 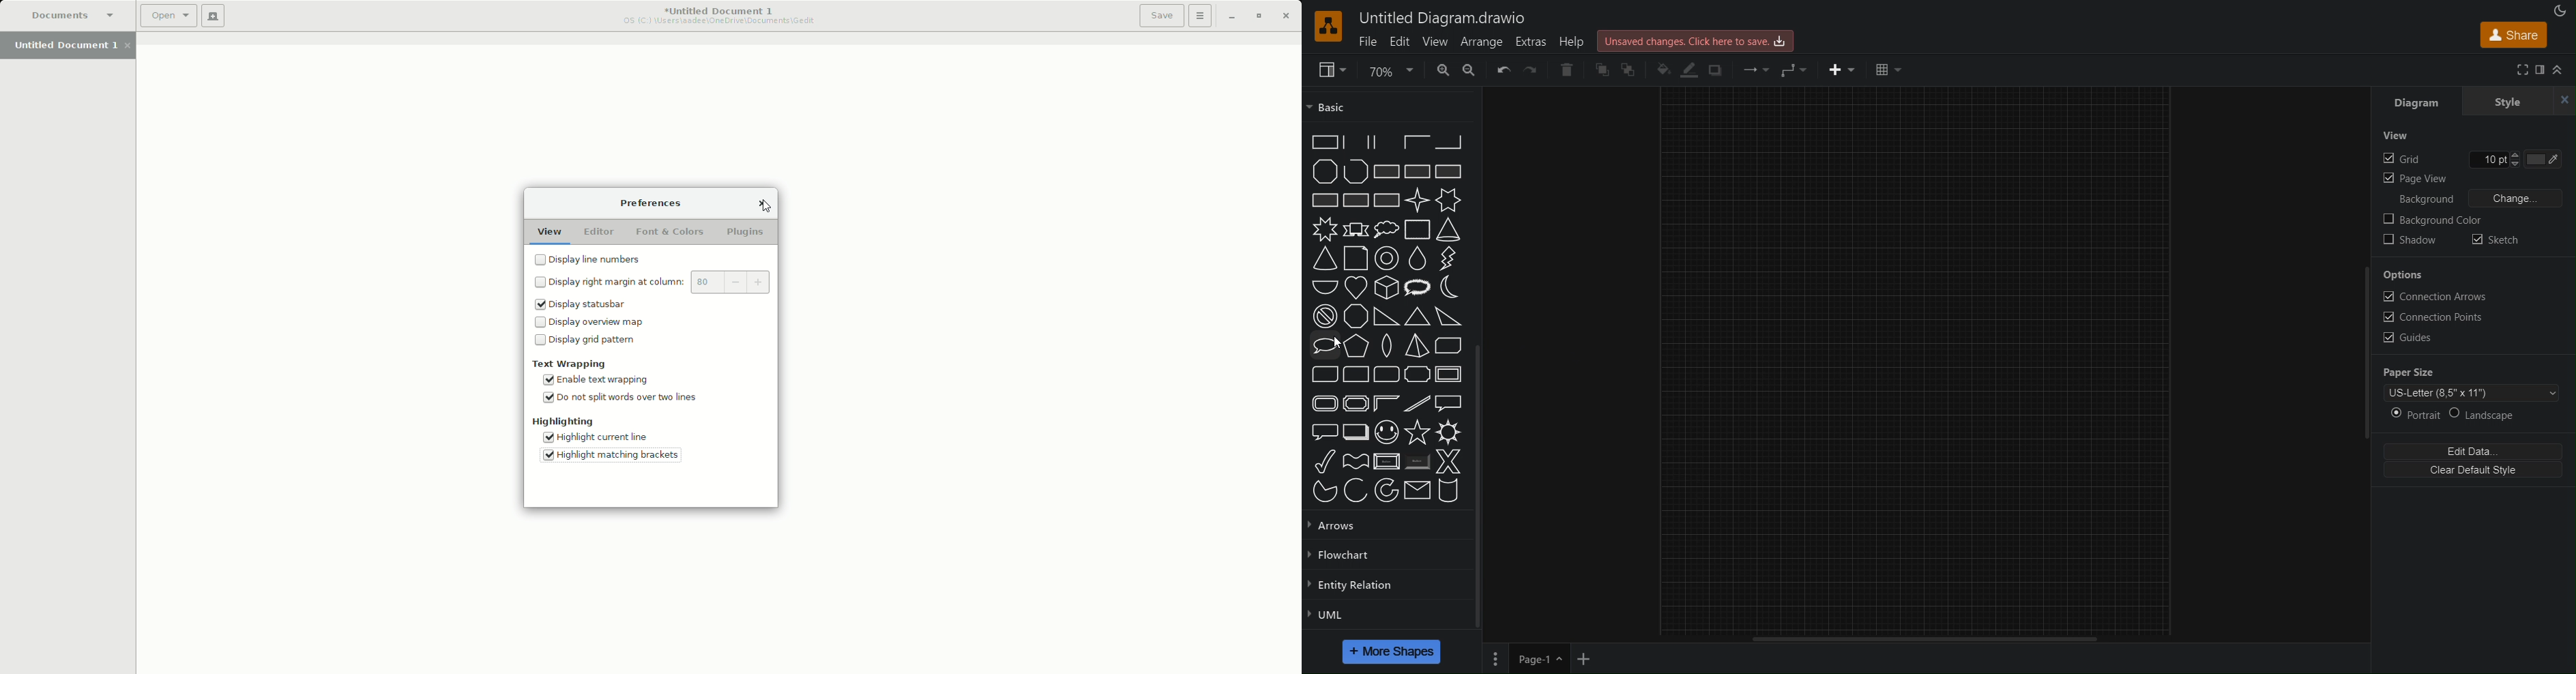 What do you see at coordinates (1356, 404) in the screenshot?
I see `Plaque Frame` at bounding box center [1356, 404].